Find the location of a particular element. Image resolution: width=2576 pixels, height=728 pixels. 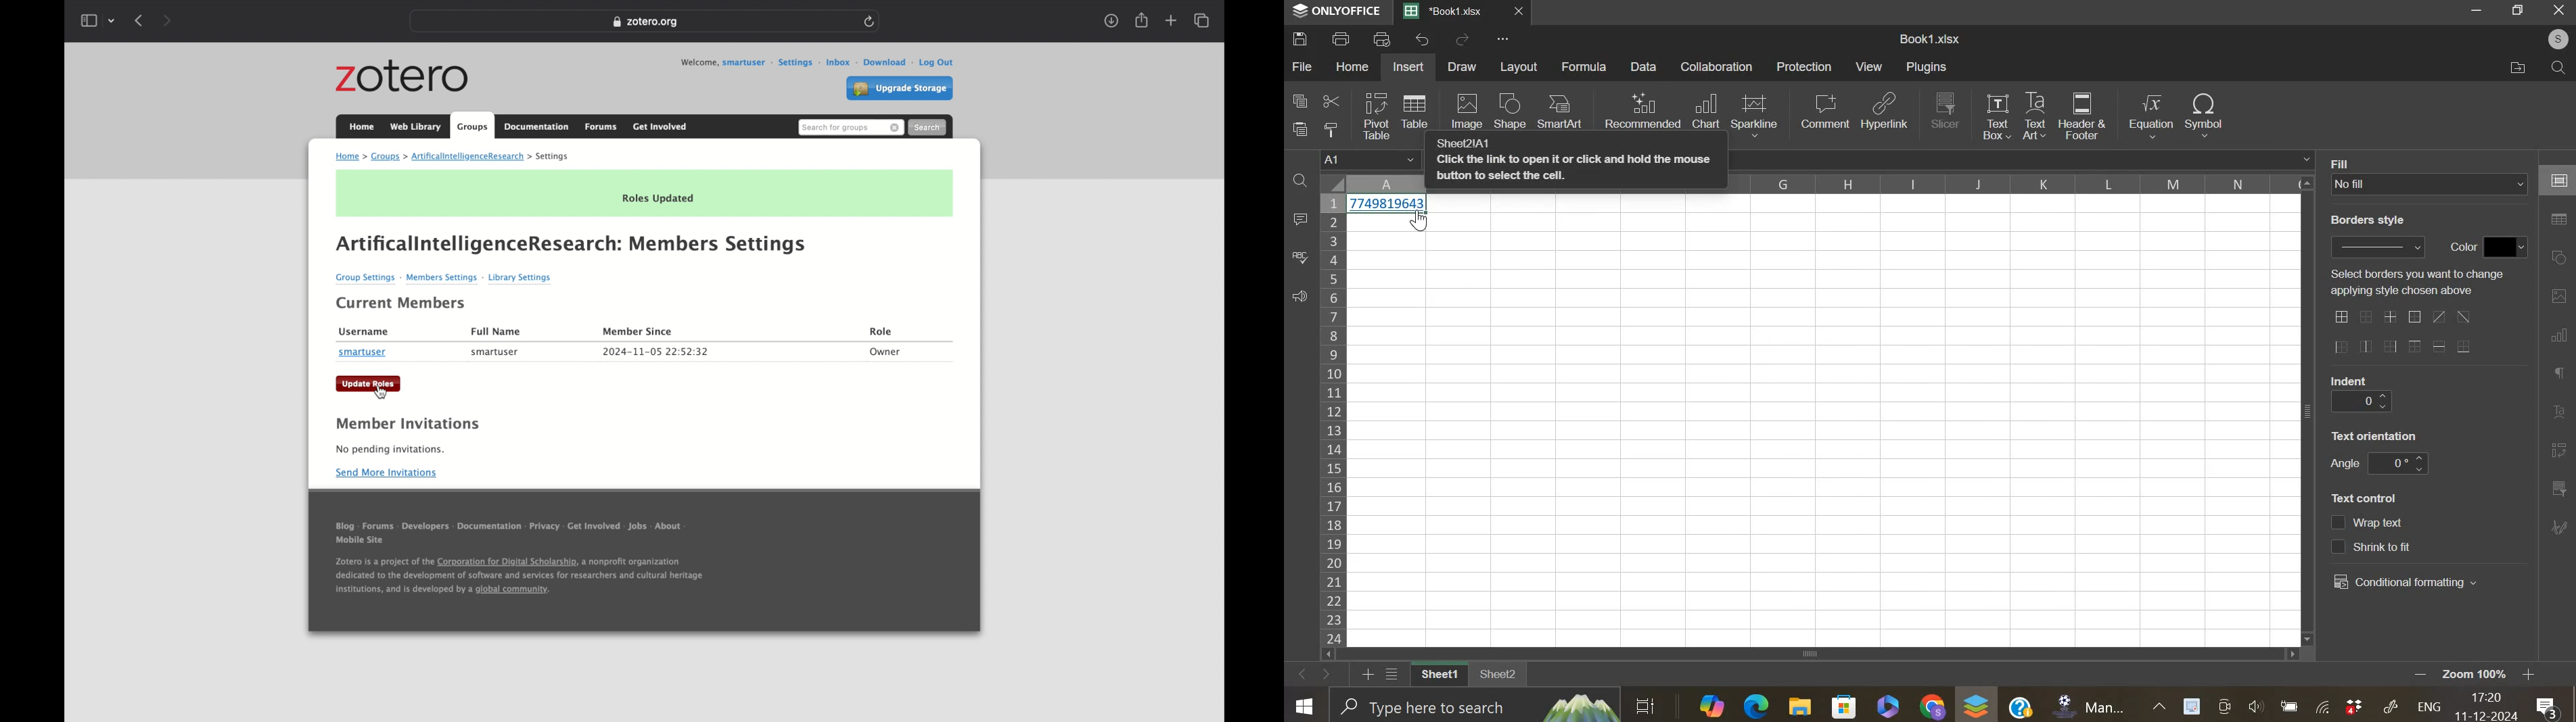

documentation is located at coordinates (537, 127).